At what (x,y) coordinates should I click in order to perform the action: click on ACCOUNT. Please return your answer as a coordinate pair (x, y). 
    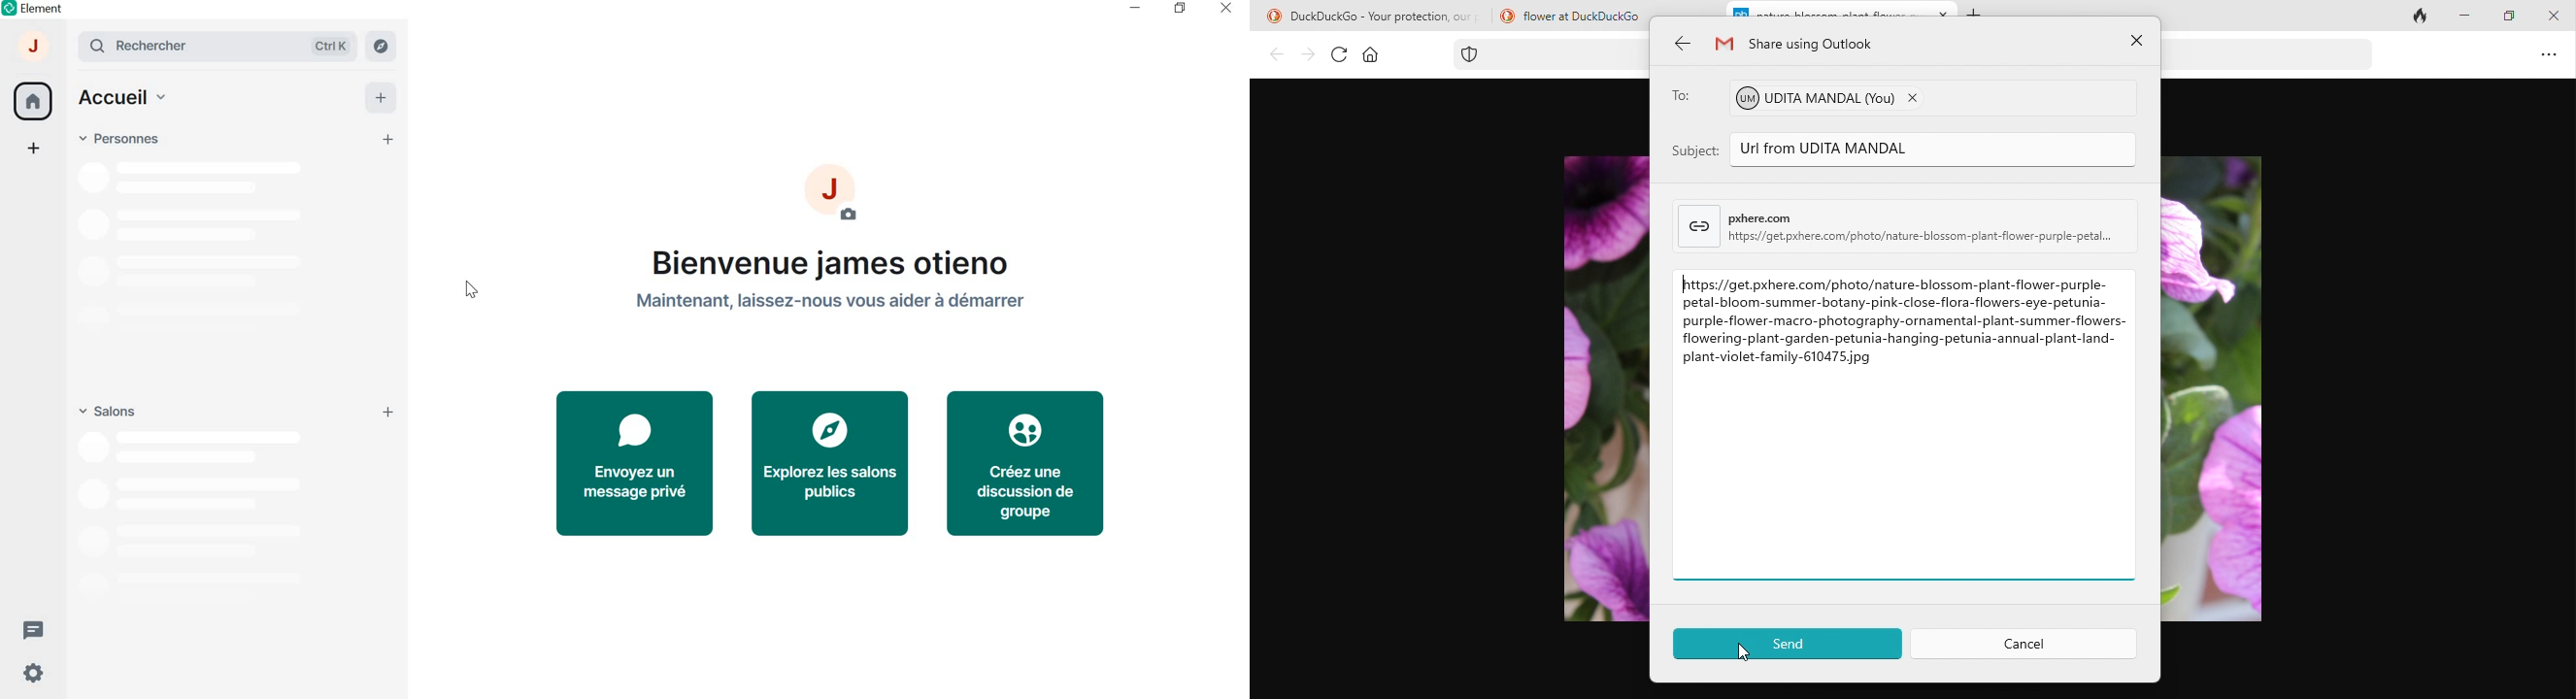
    Looking at the image, I should click on (34, 49).